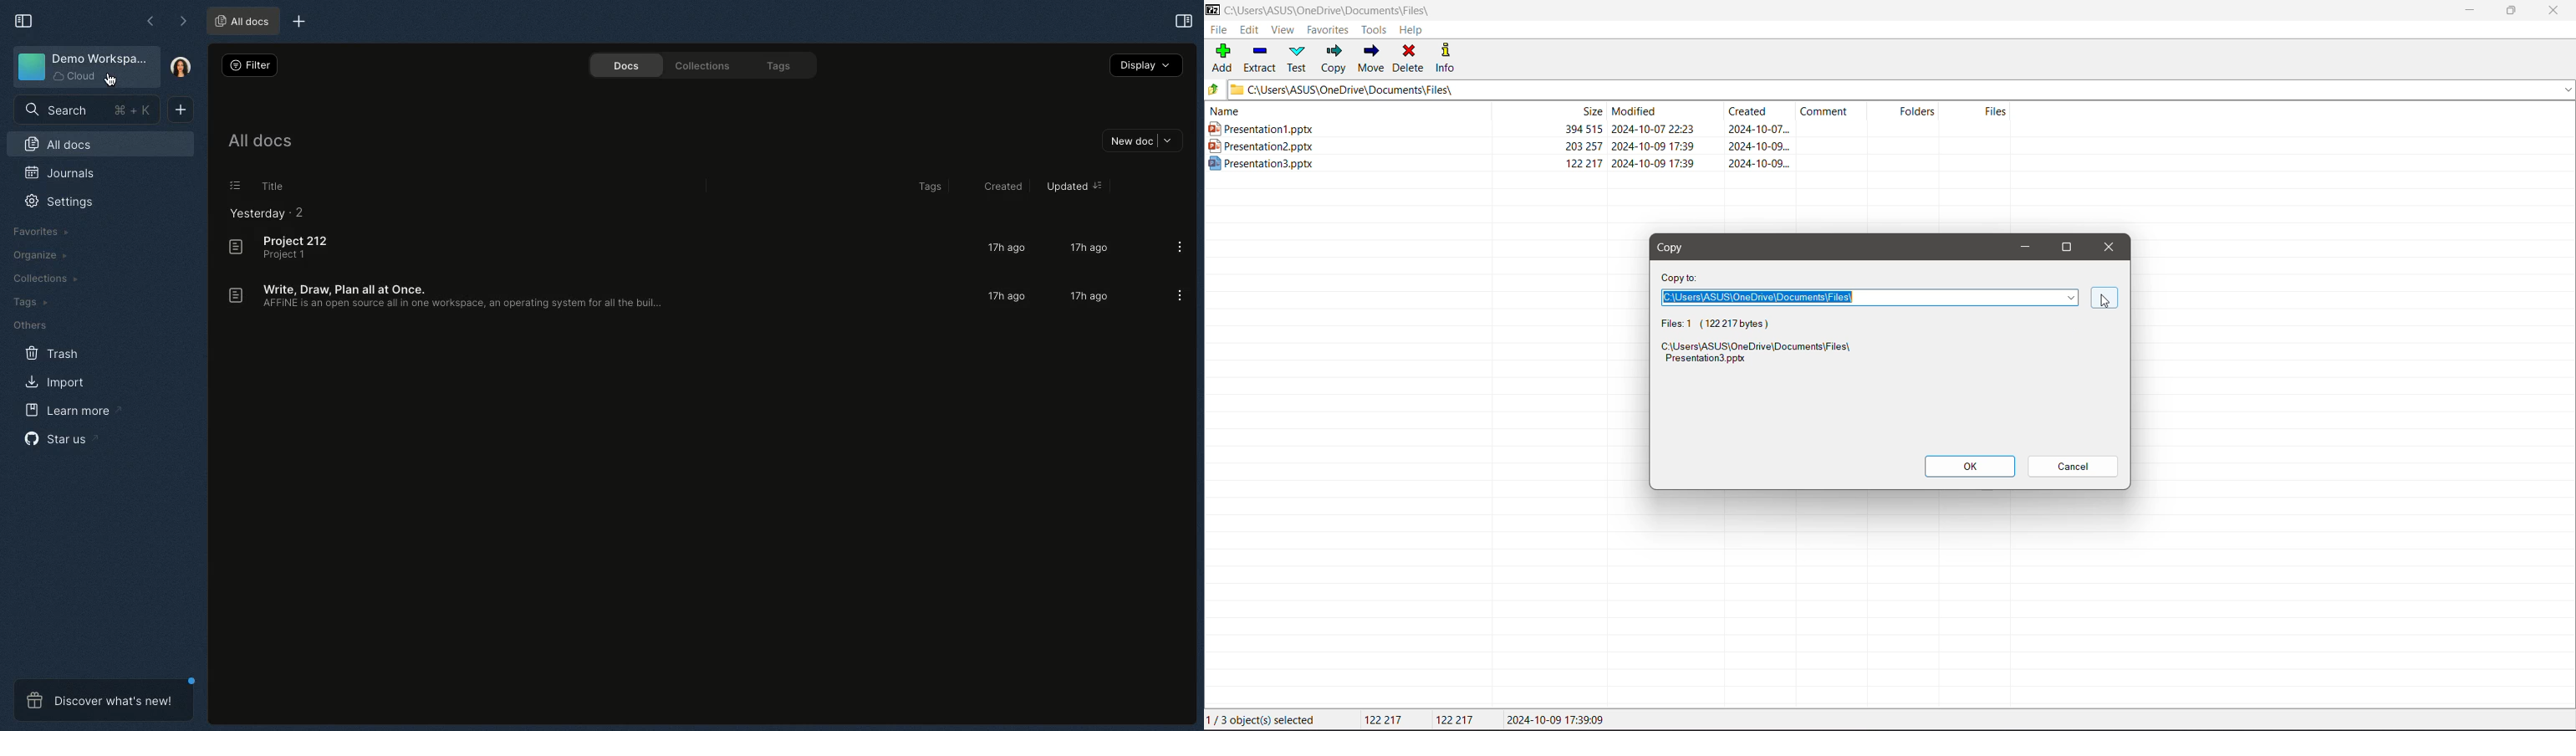  I want to click on Cancel, so click(2073, 467).